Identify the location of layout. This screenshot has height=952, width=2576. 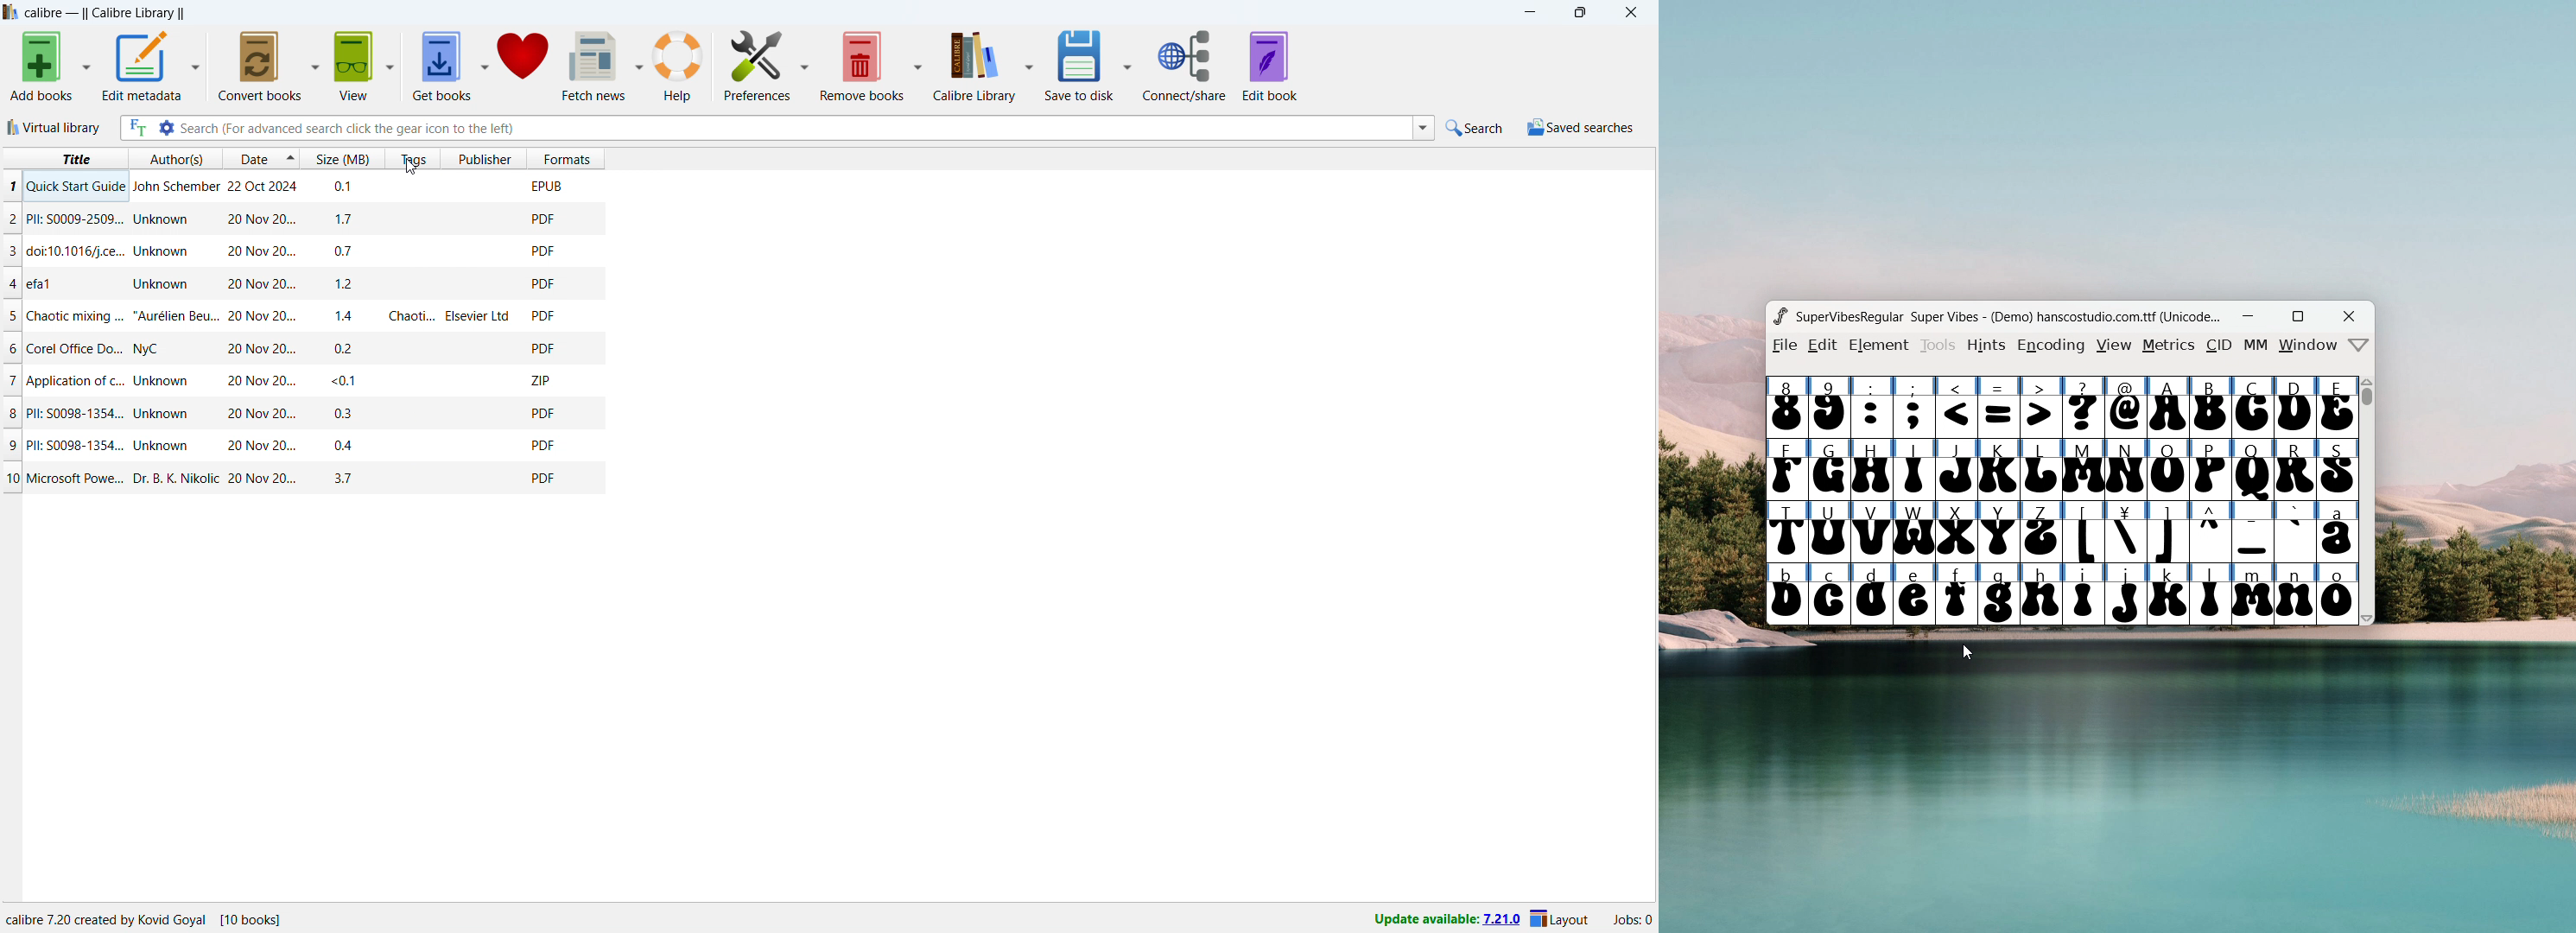
(1563, 919).